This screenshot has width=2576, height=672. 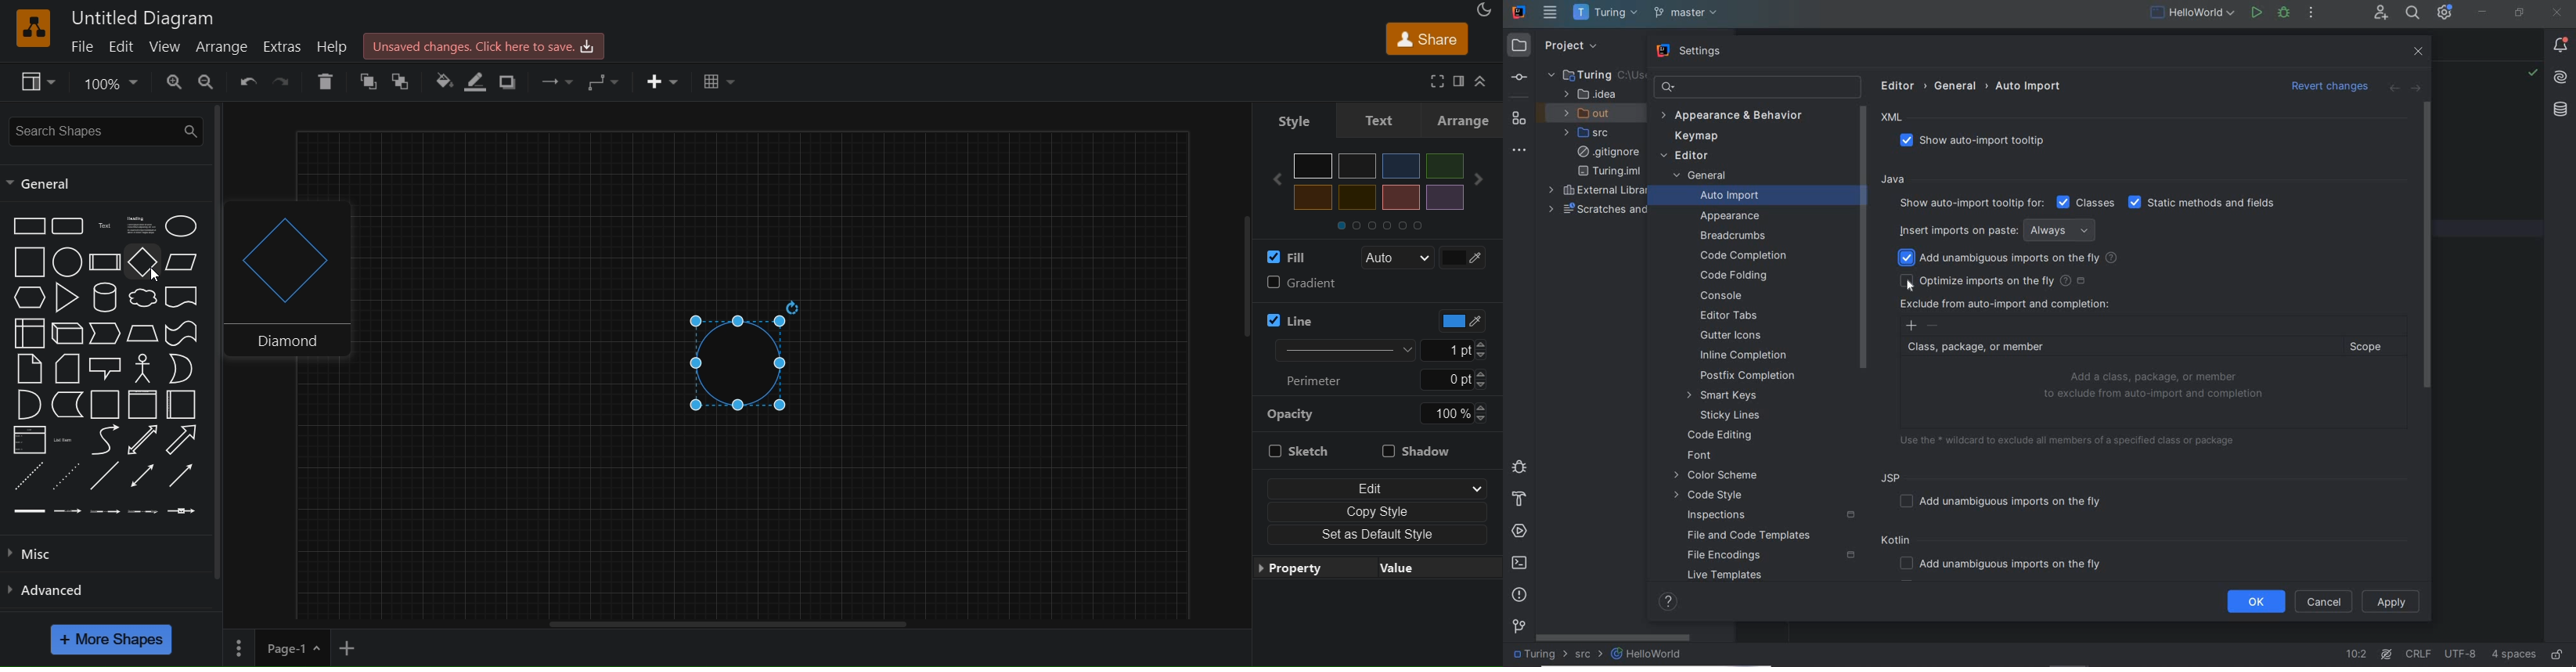 I want to click on hexagon, so click(x=31, y=297).